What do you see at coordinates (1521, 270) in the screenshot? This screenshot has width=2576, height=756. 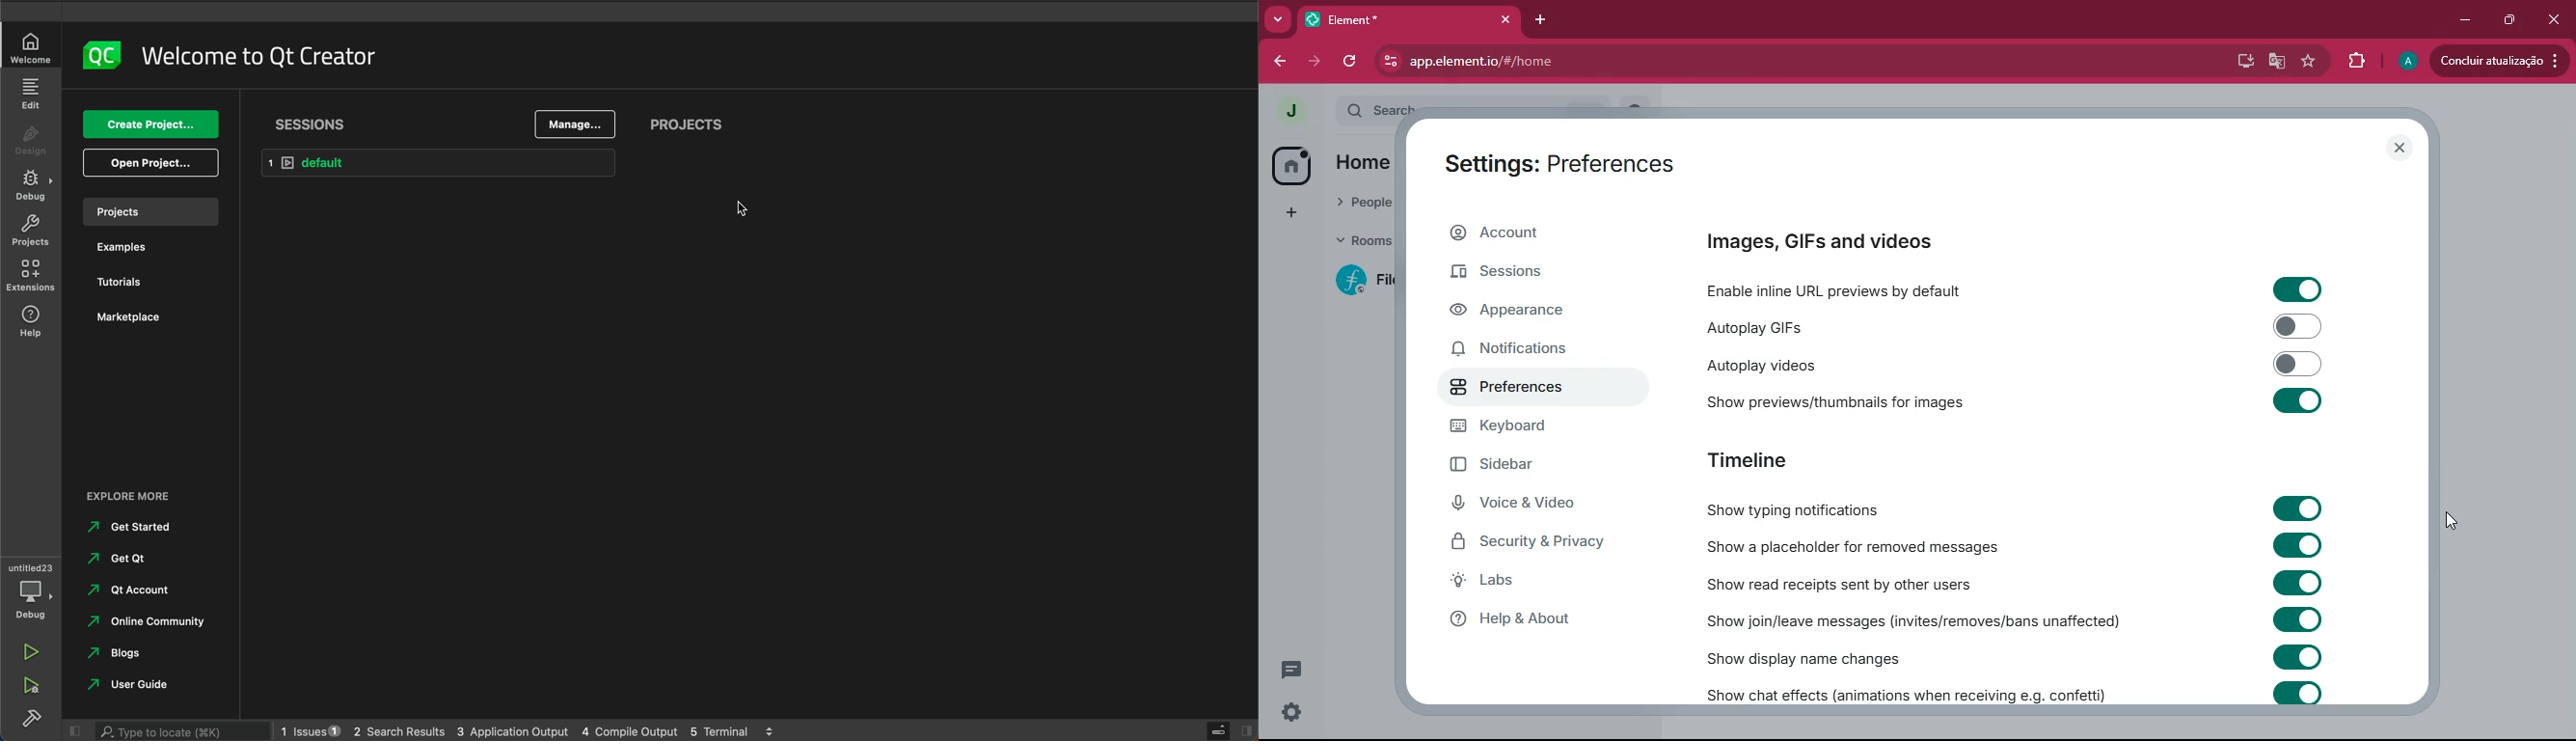 I see `sessions` at bounding box center [1521, 270].